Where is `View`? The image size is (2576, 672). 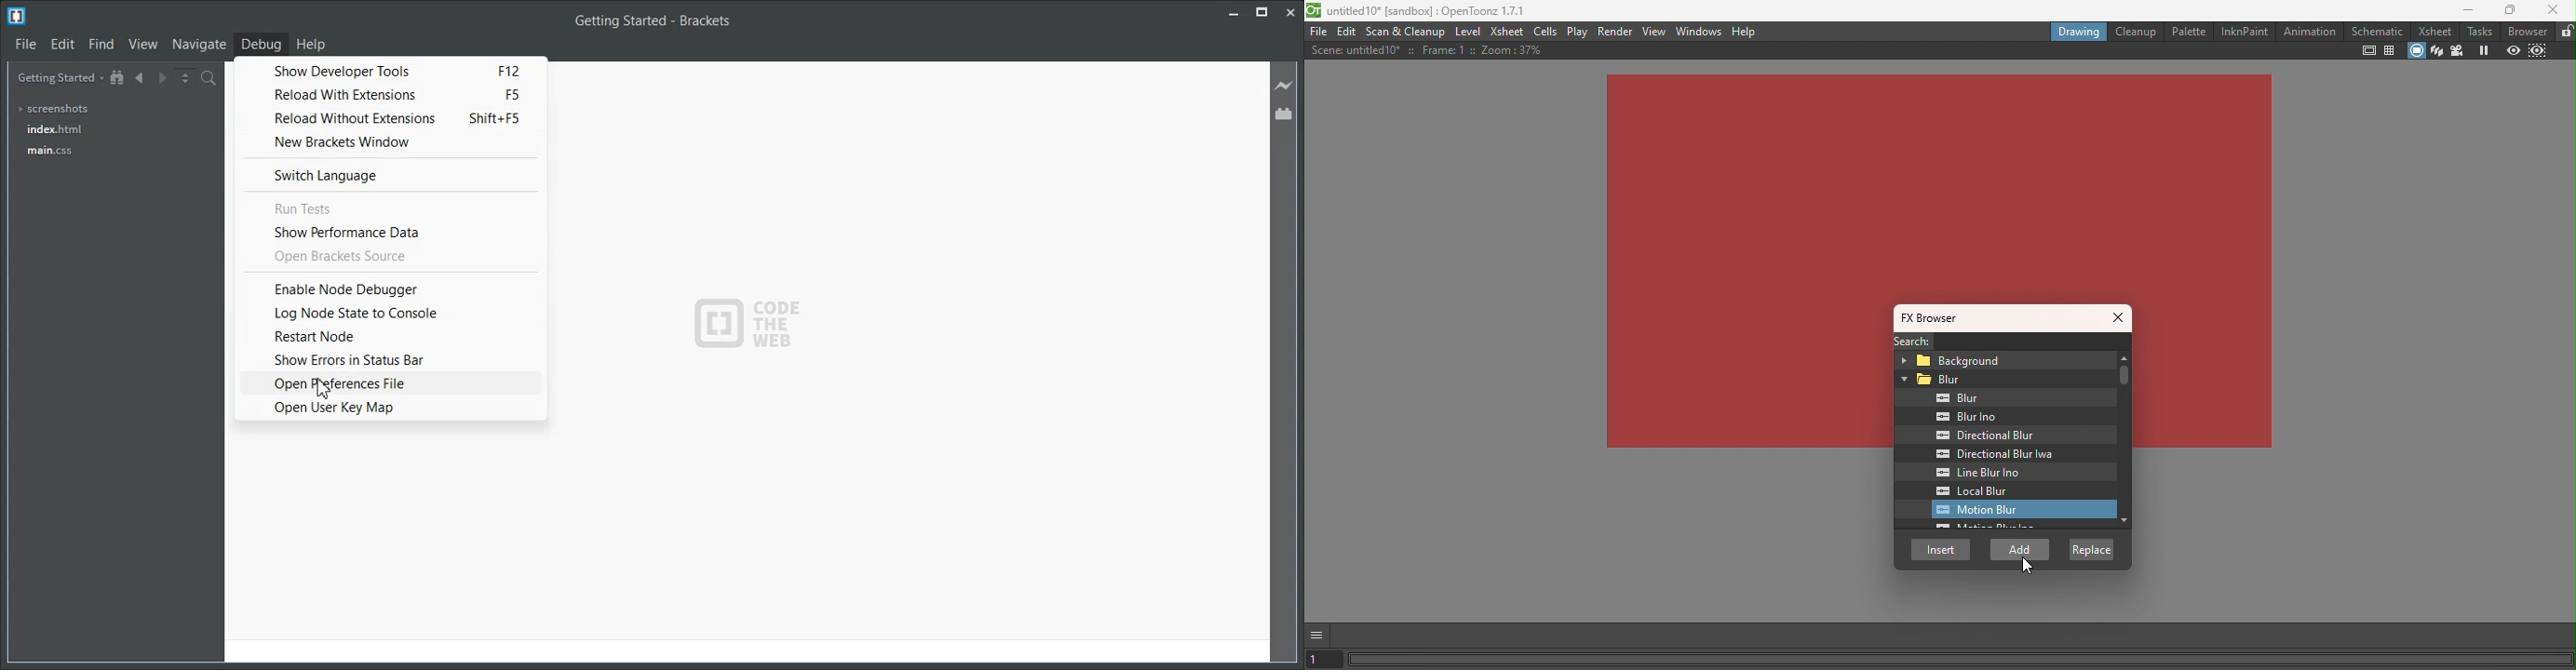 View is located at coordinates (1656, 30).